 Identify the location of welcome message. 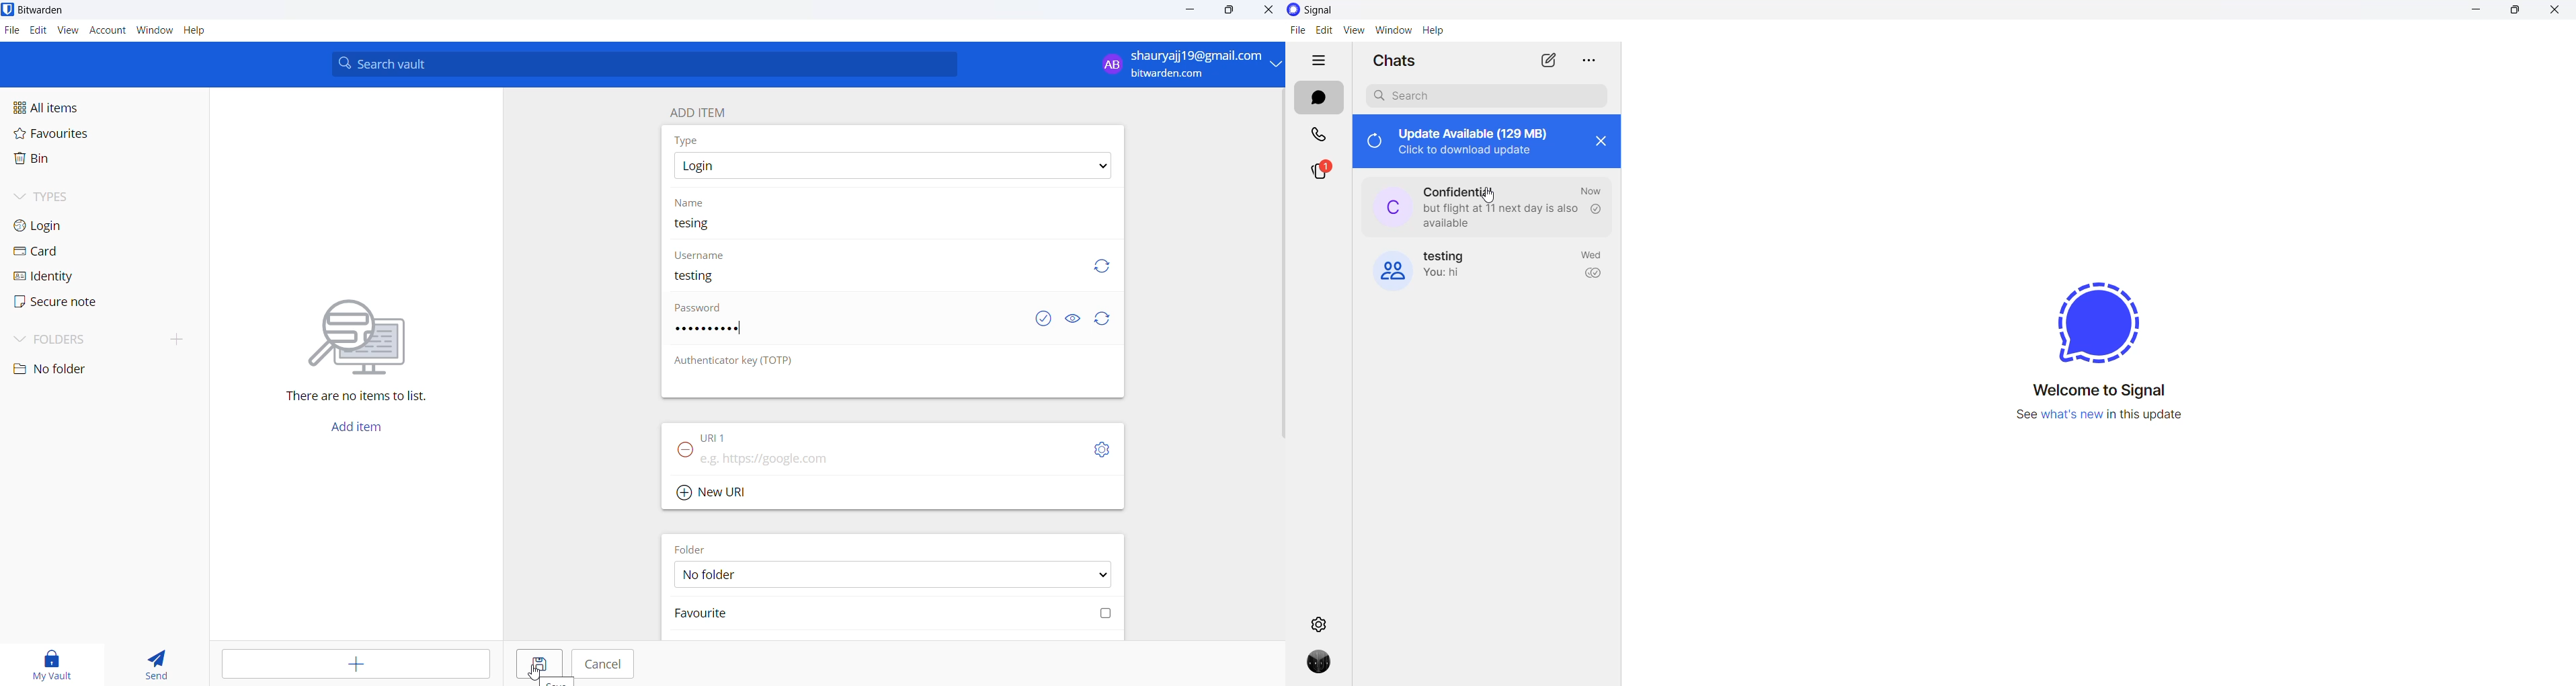
(2101, 391).